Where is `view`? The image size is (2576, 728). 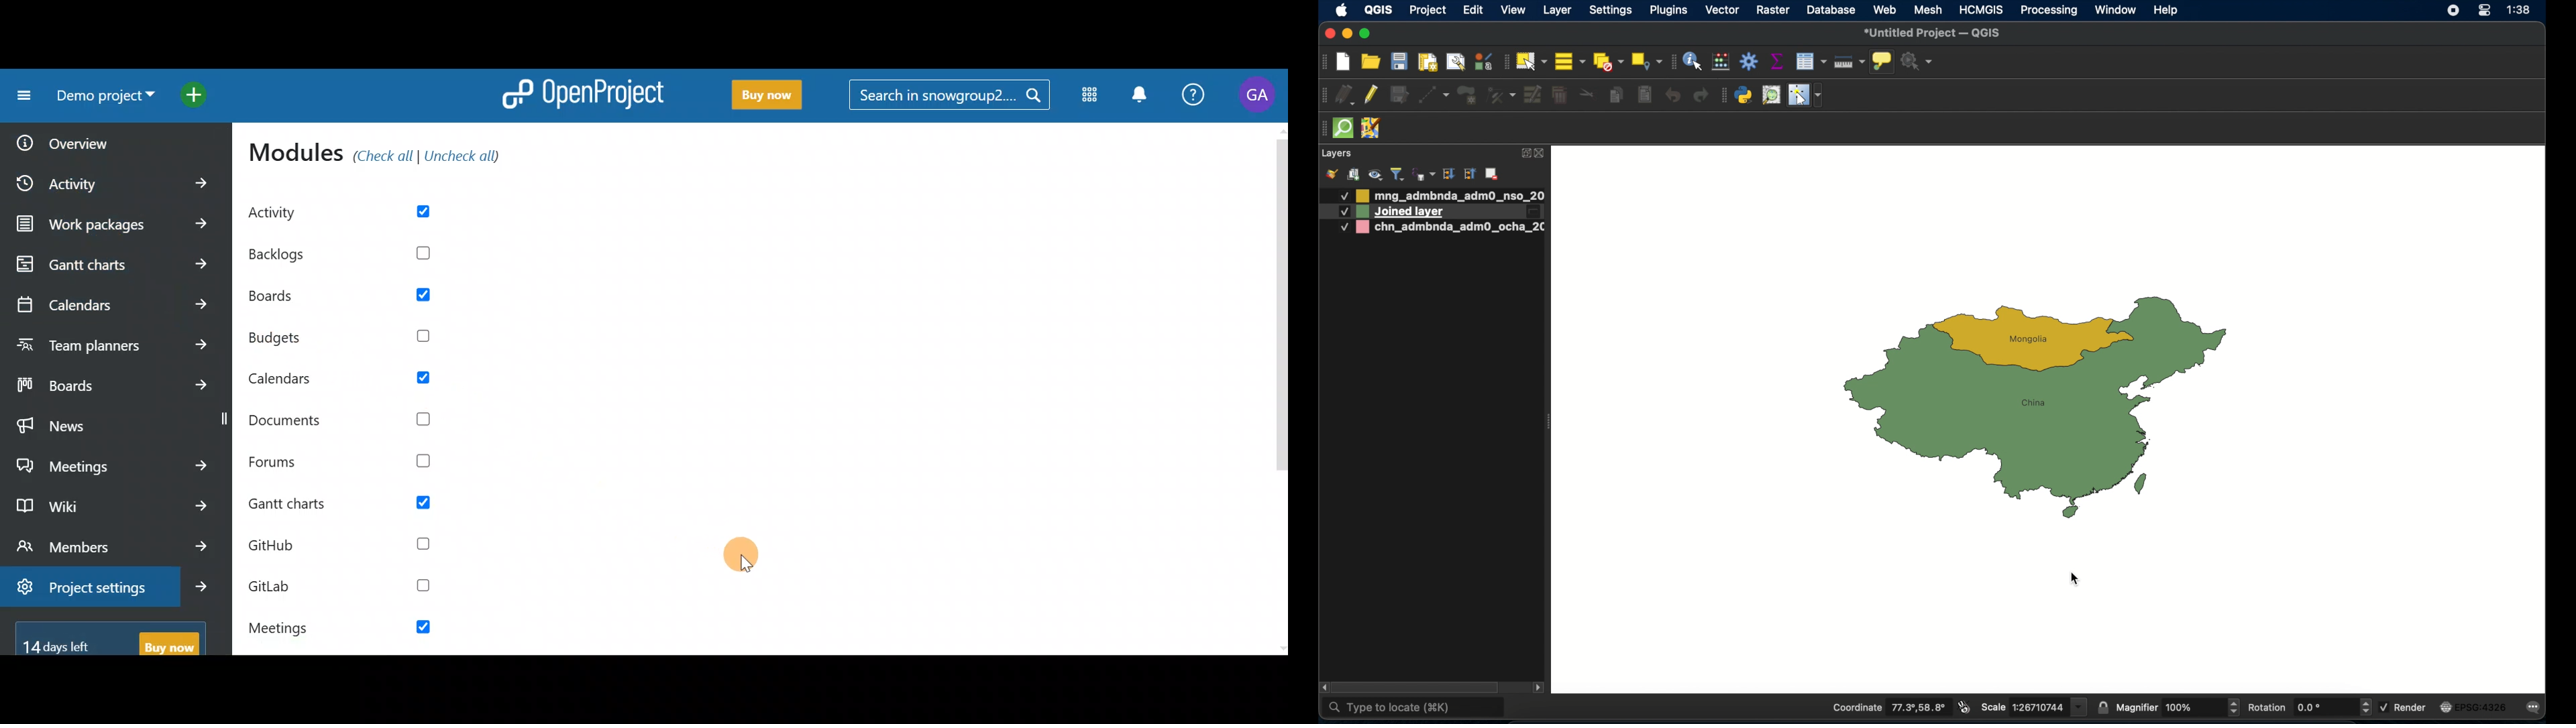 view is located at coordinates (1513, 11).